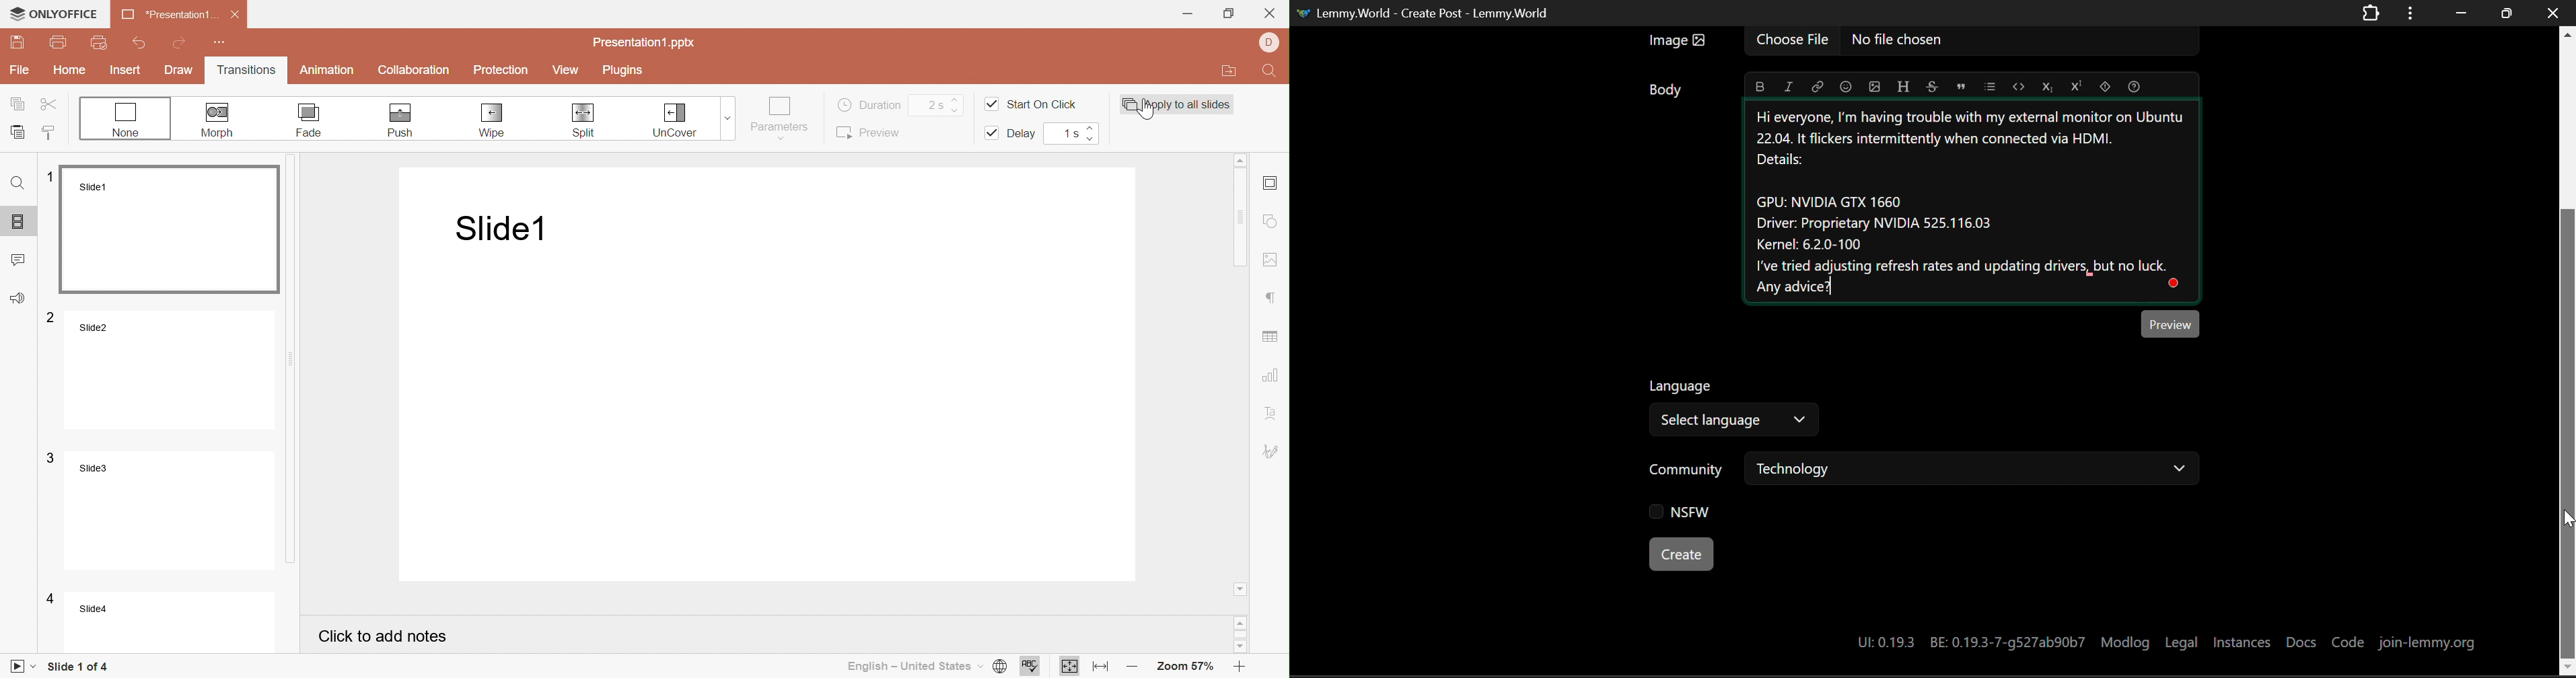  What do you see at coordinates (1273, 413) in the screenshot?
I see `Text art settings` at bounding box center [1273, 413].